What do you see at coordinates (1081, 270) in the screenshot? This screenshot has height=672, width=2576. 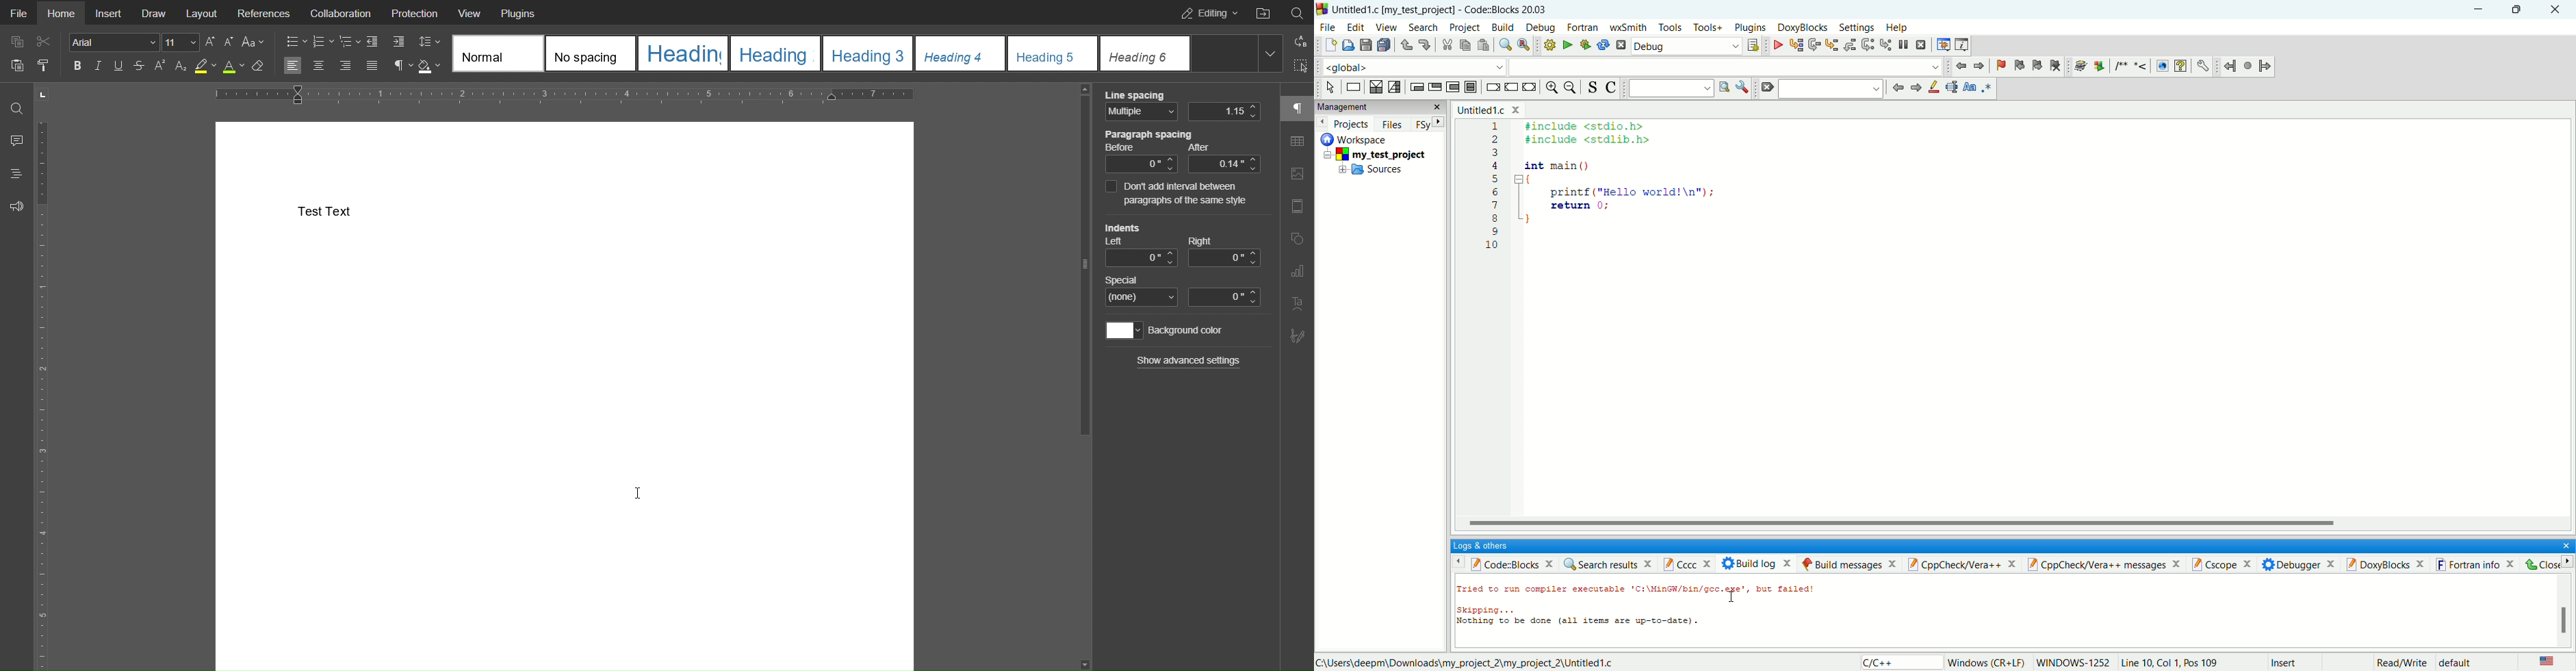 I see `slider` at bounding box center [1081, 270].